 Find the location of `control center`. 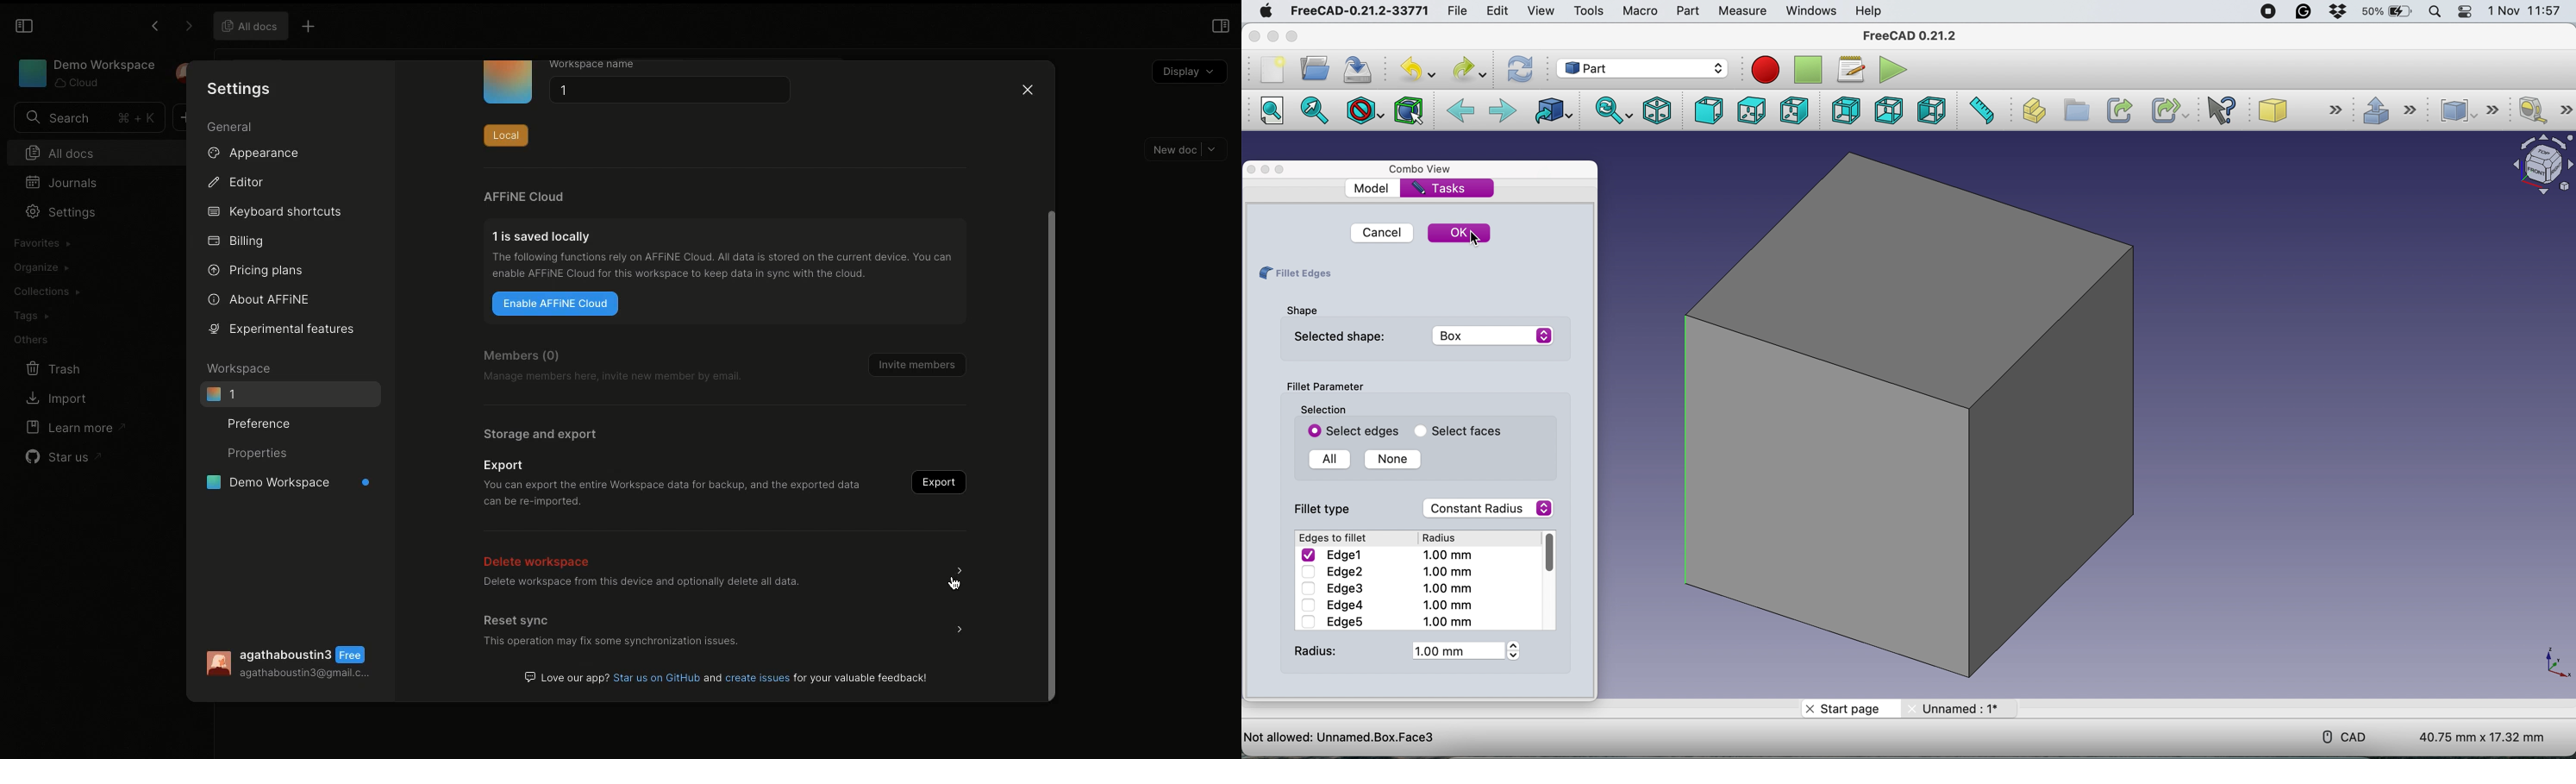

control center is located at coordinates (2466, 12).